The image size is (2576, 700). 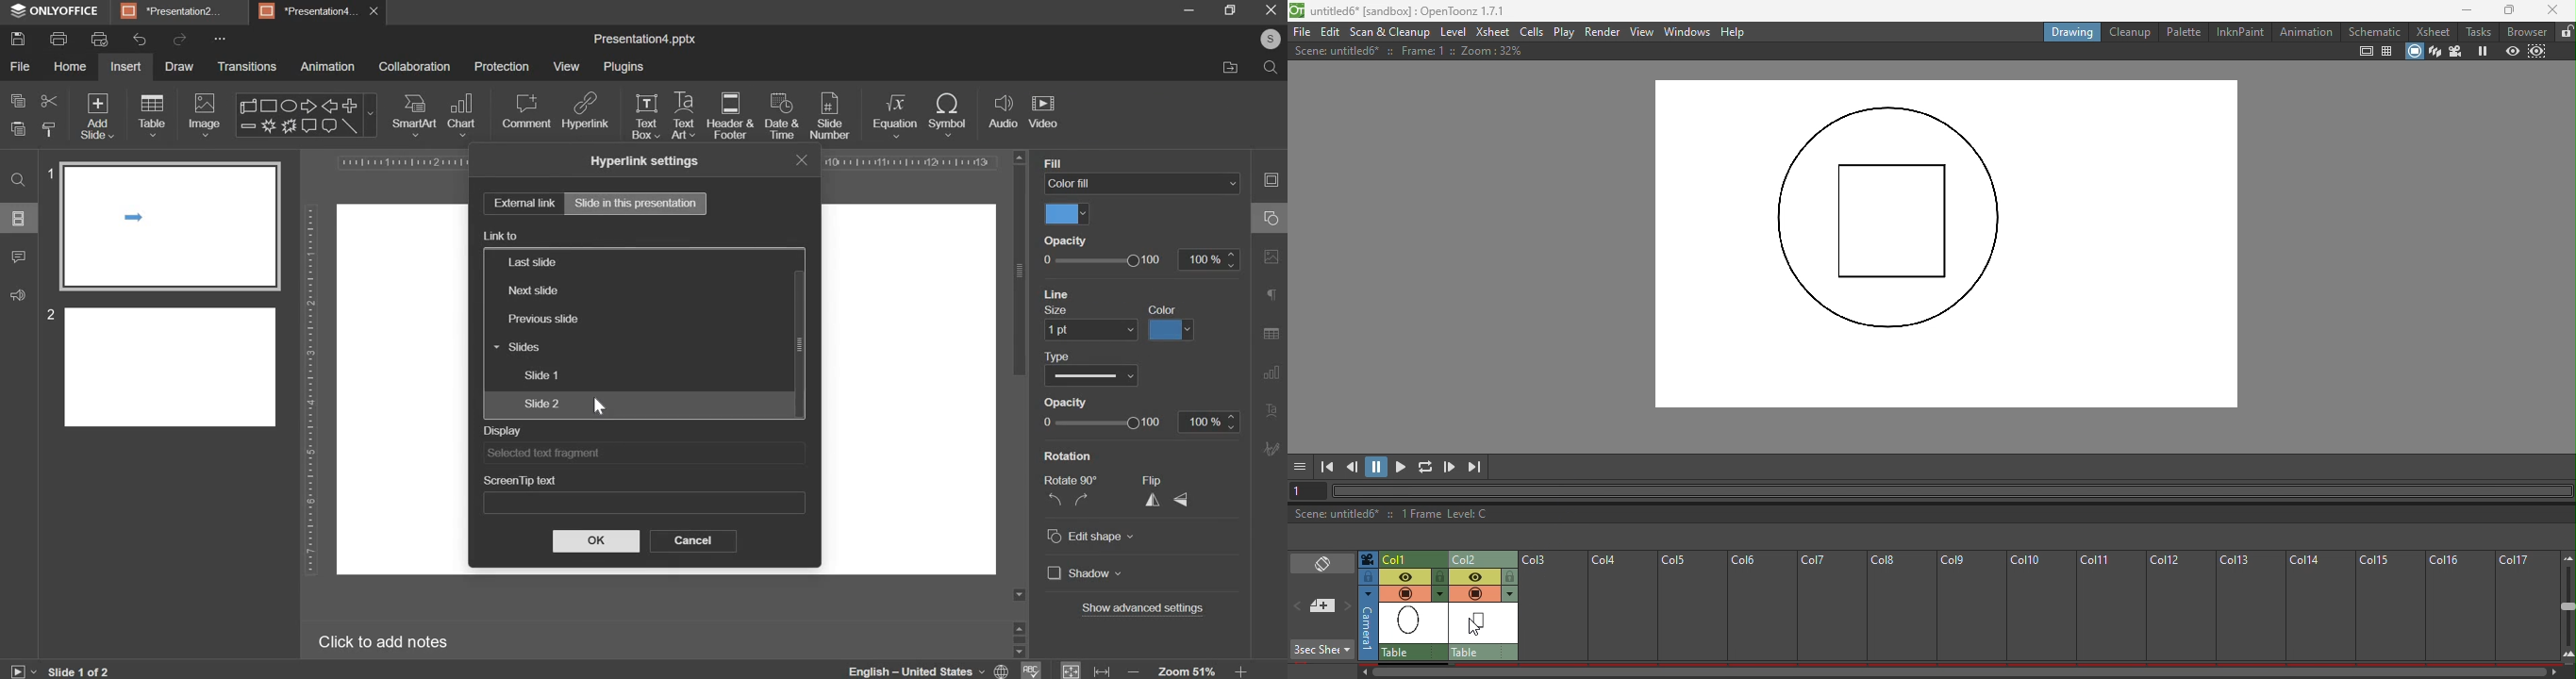 I want to click on ok, so click(x=595, y=541).